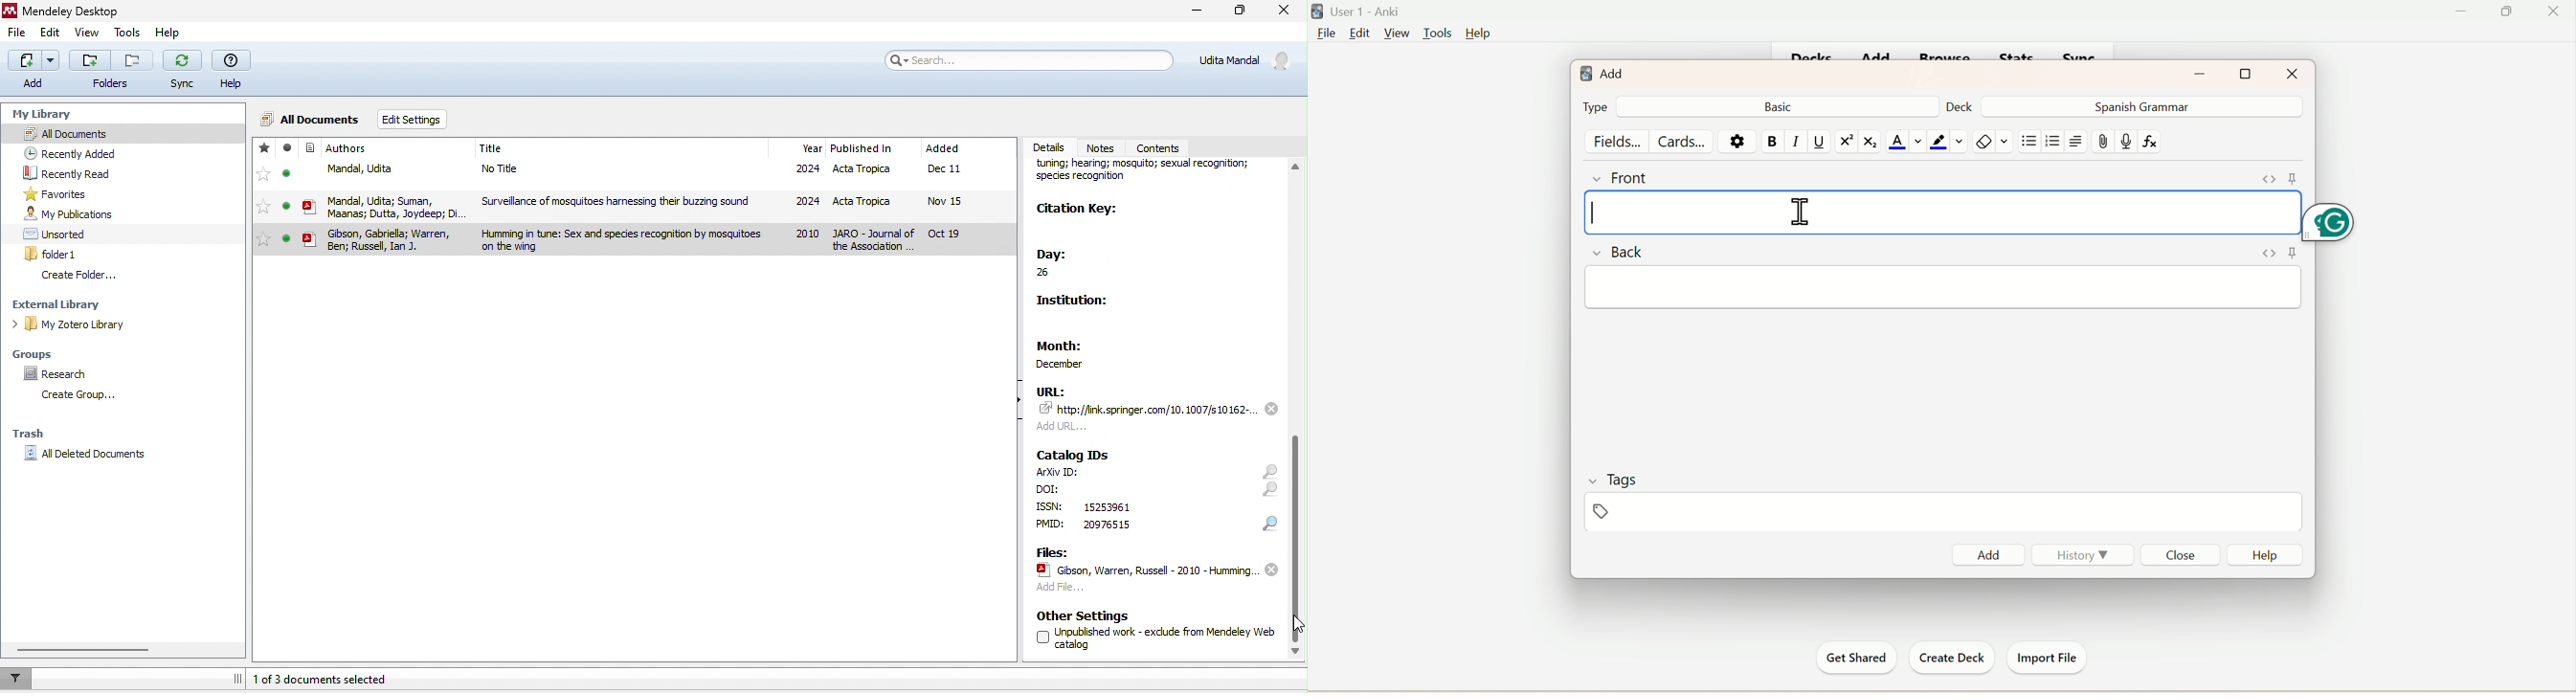 Image resolution: width=2576 pixels, height=700 pixels. I want to click on Type, so click(1593, 106).